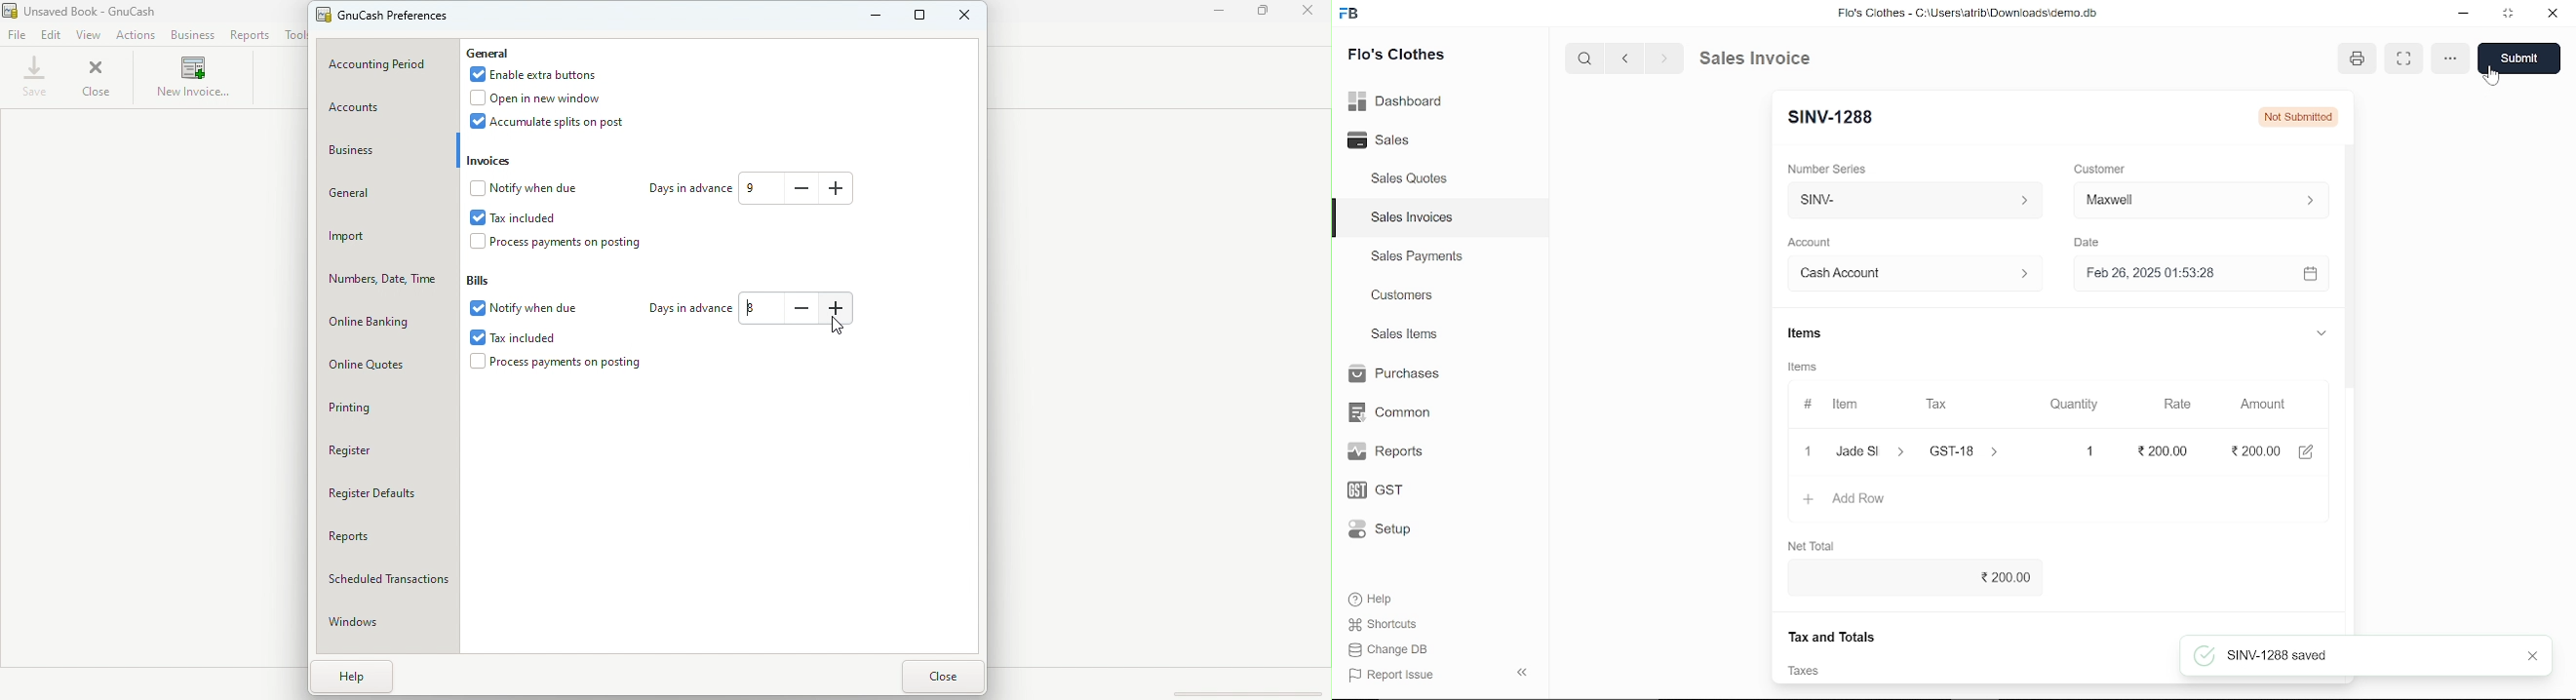  I want to click on Setup, so click(1393, 531).